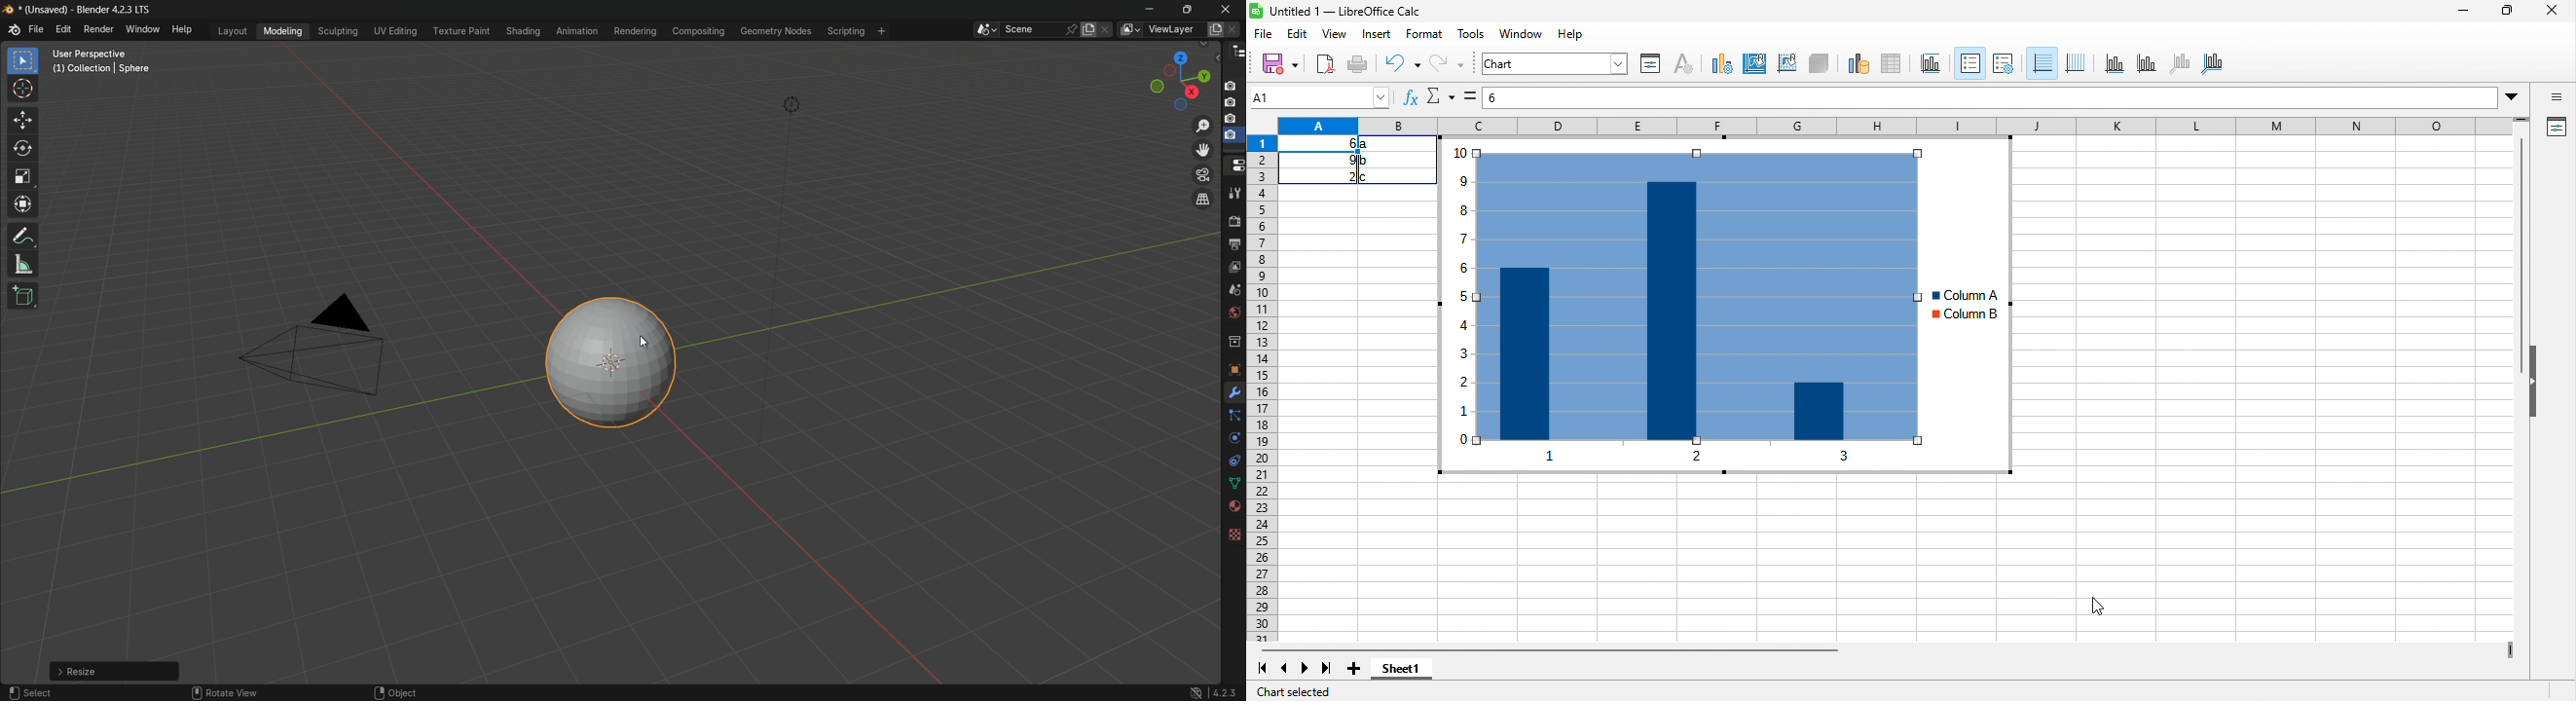  I want to click on edit, so click(1300, 36).